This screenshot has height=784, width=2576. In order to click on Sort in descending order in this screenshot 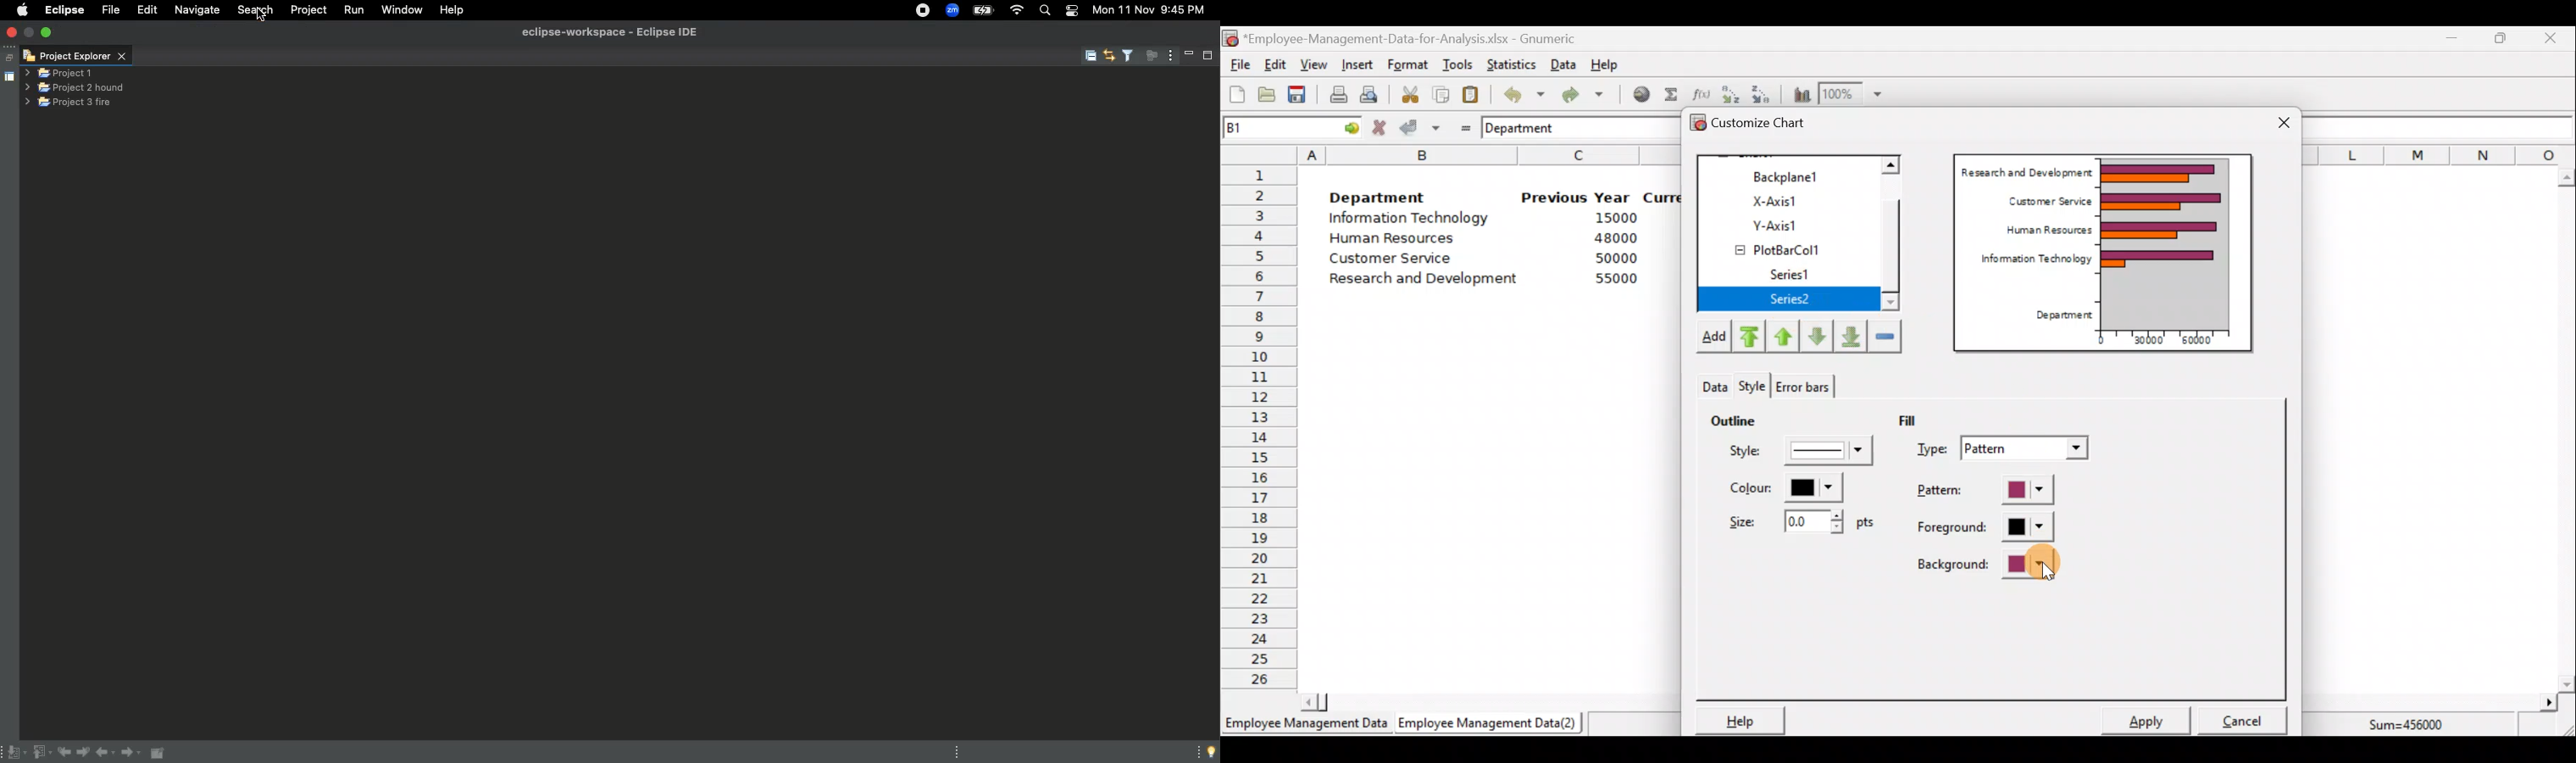, I will do `click(1762, 93)`.